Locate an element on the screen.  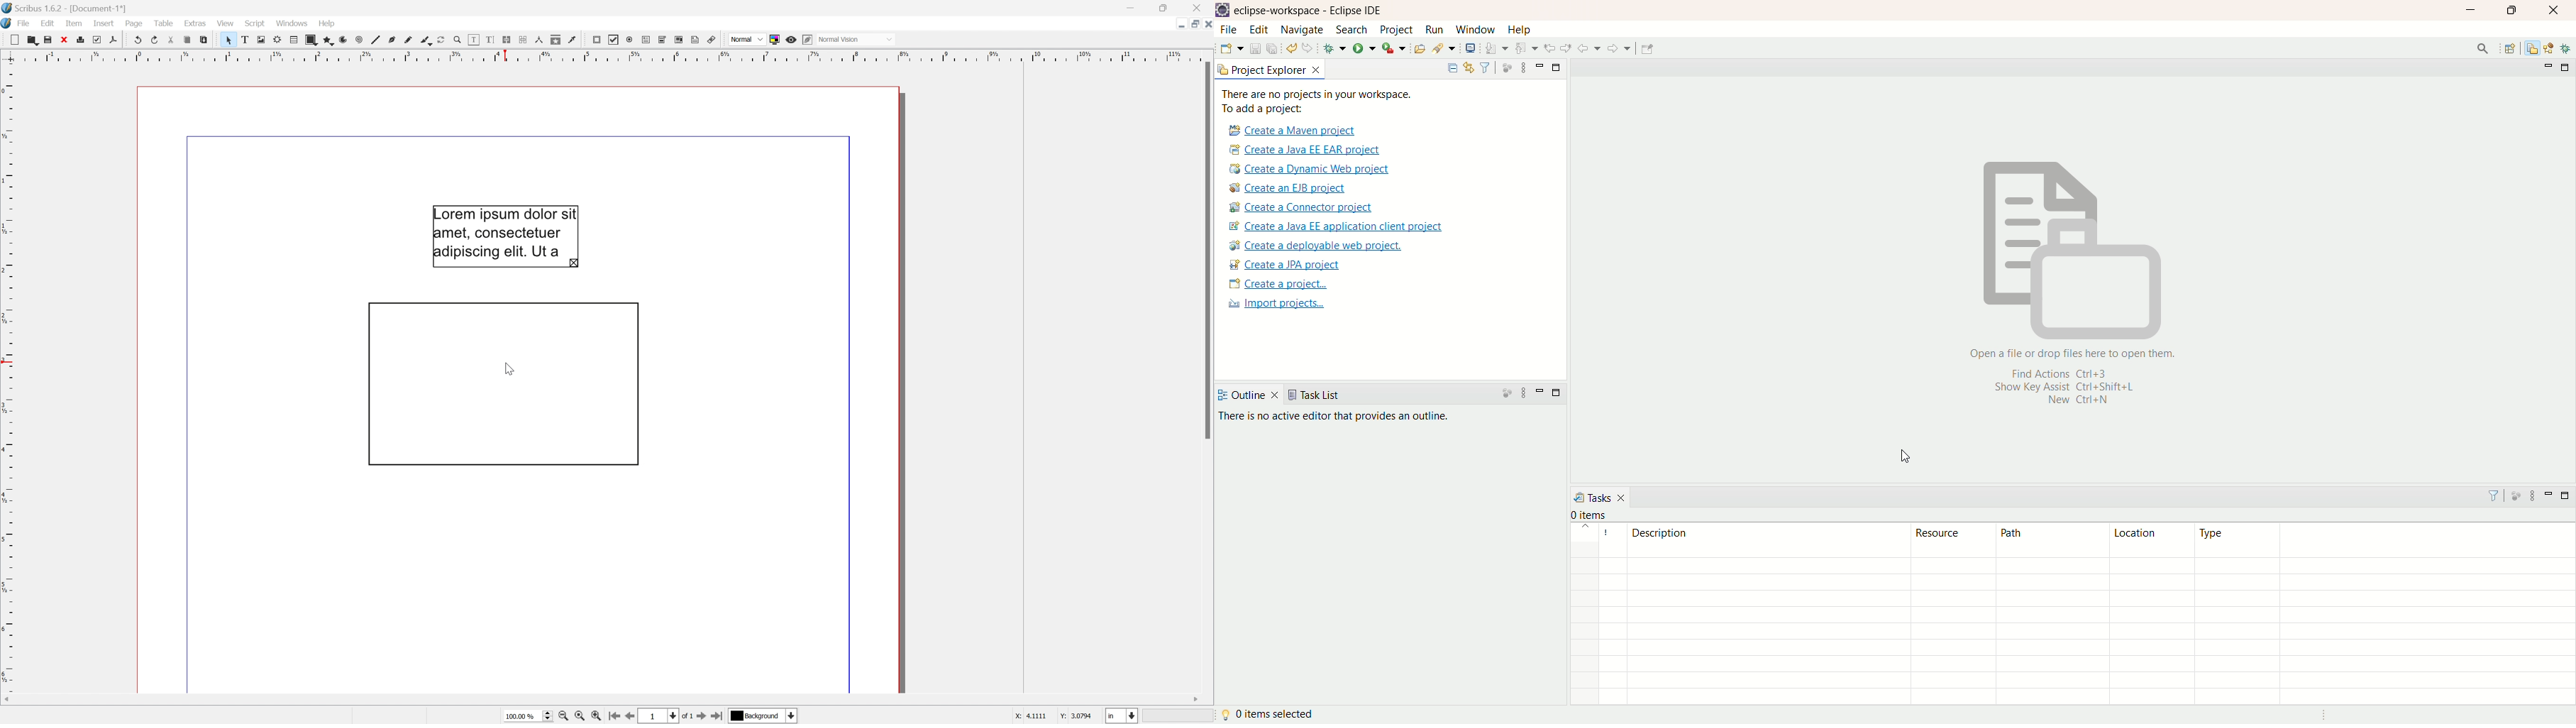
save is located at coordinates (1254, 48).